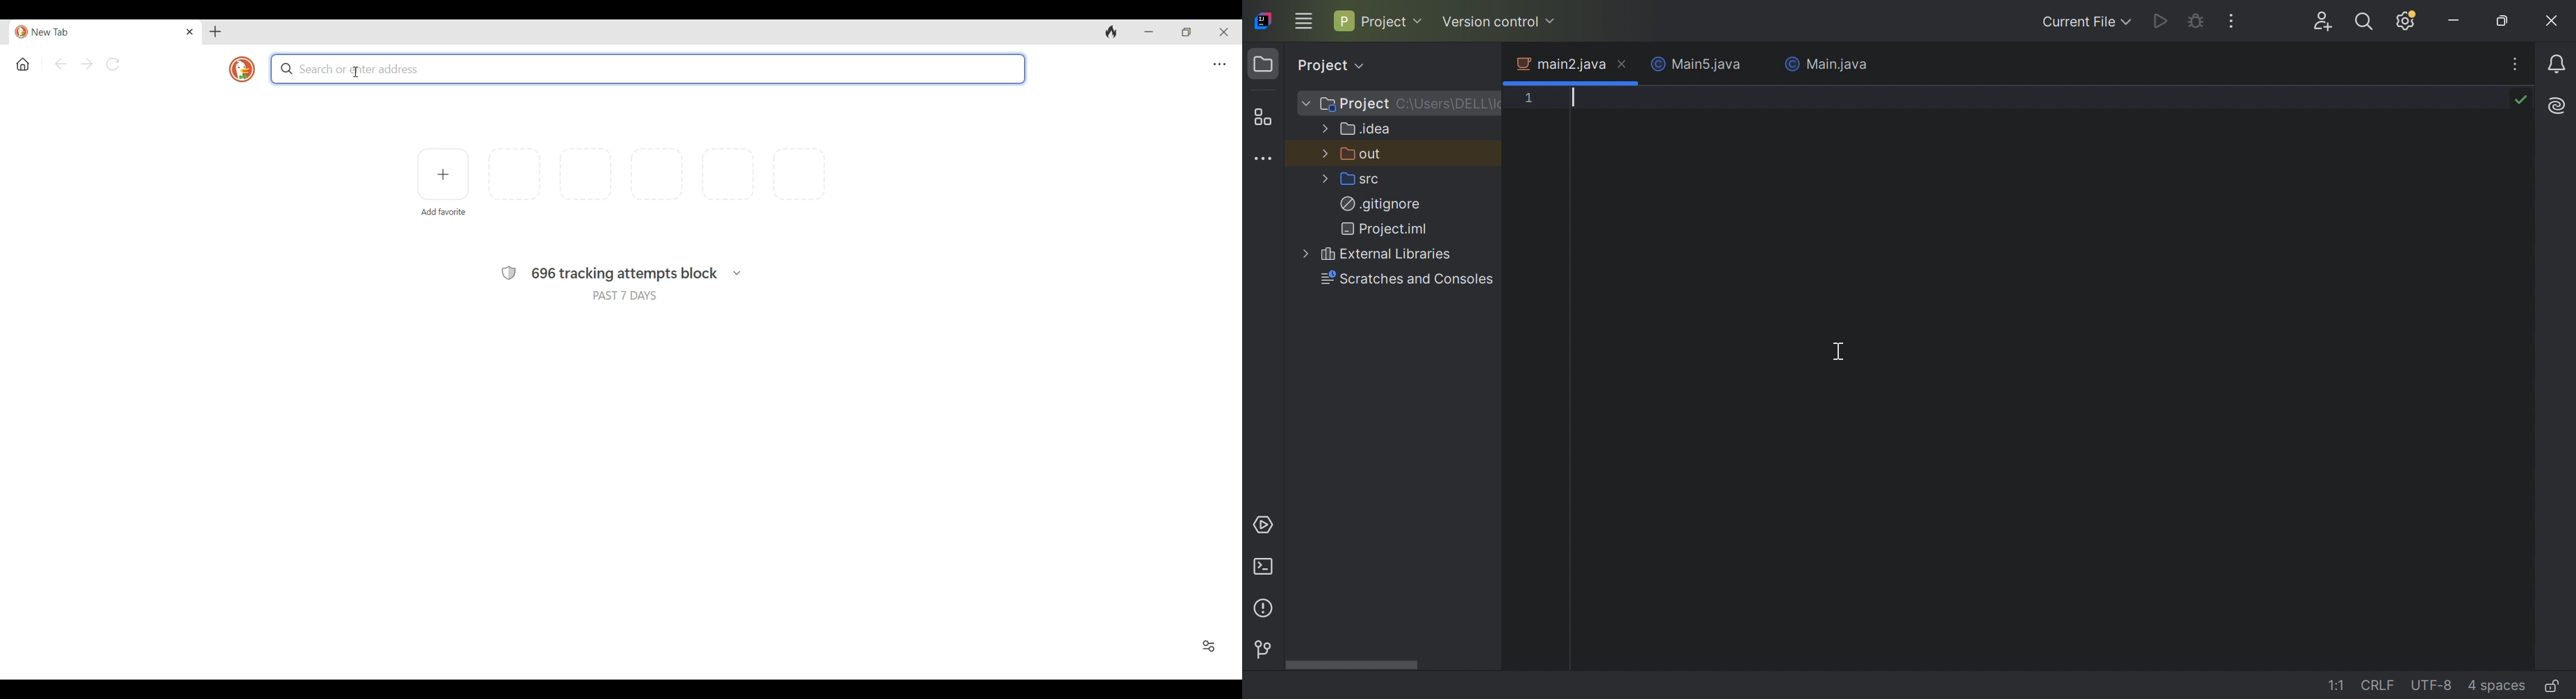  I want to click on More actions, so click(2233, 22).